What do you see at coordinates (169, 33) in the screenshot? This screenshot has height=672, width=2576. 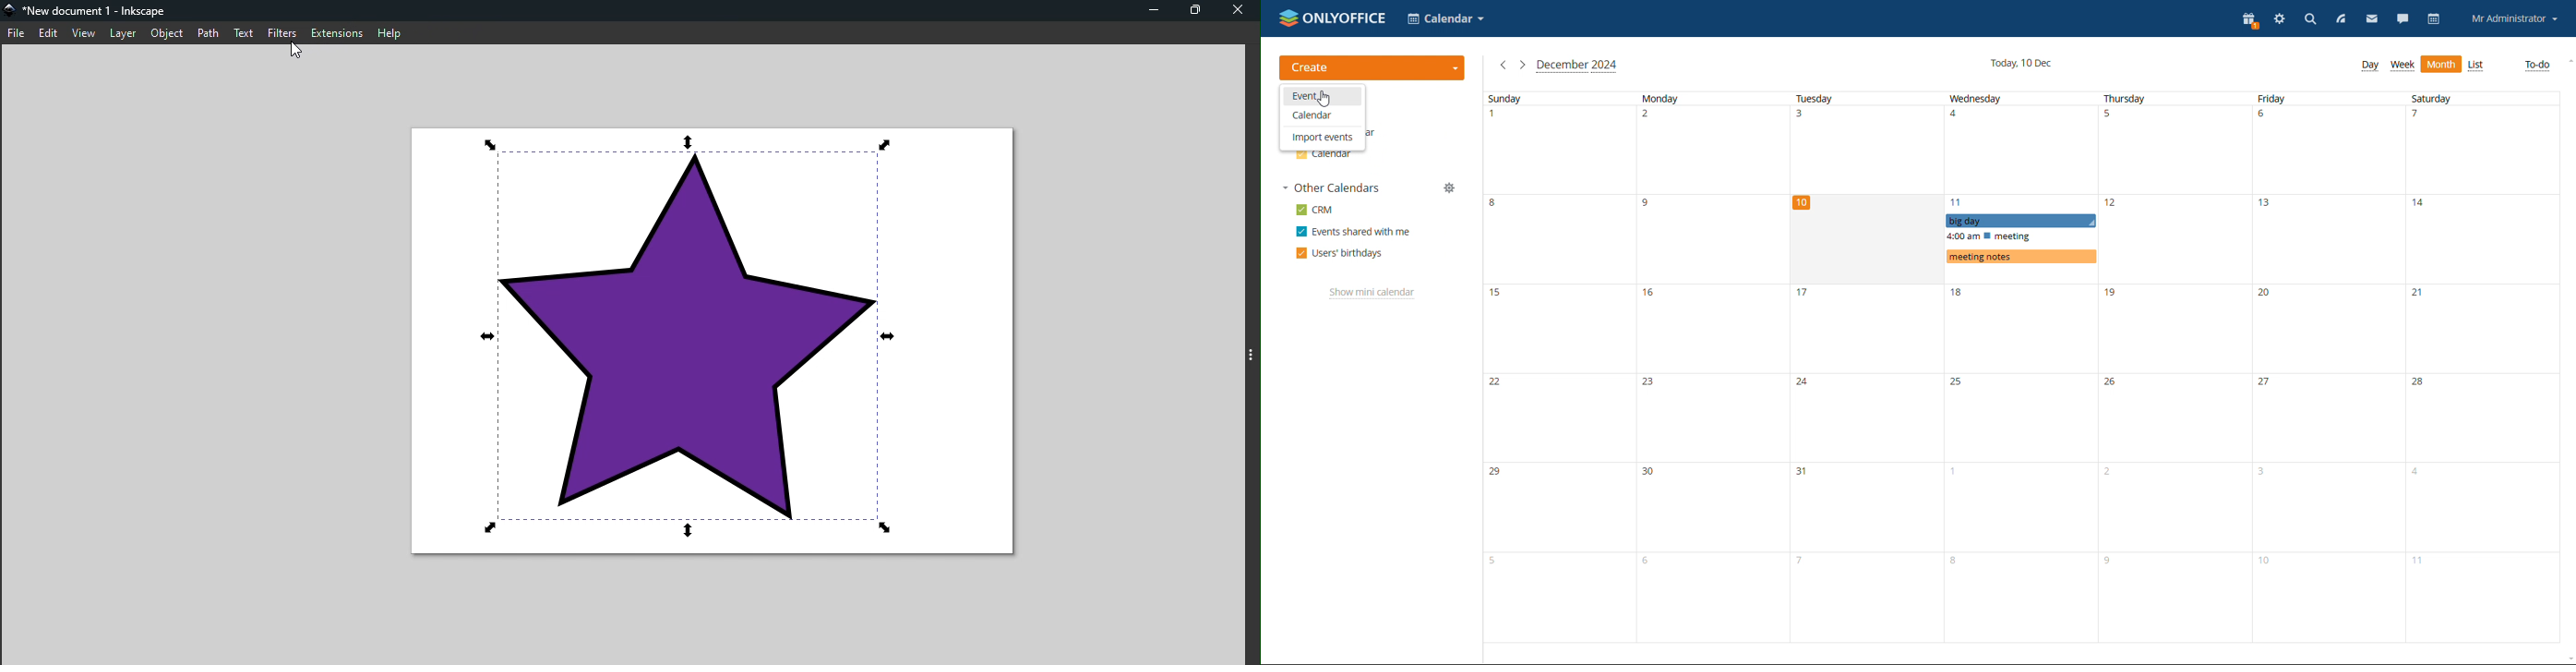 I see `Object` at bounding box center [169, 33].